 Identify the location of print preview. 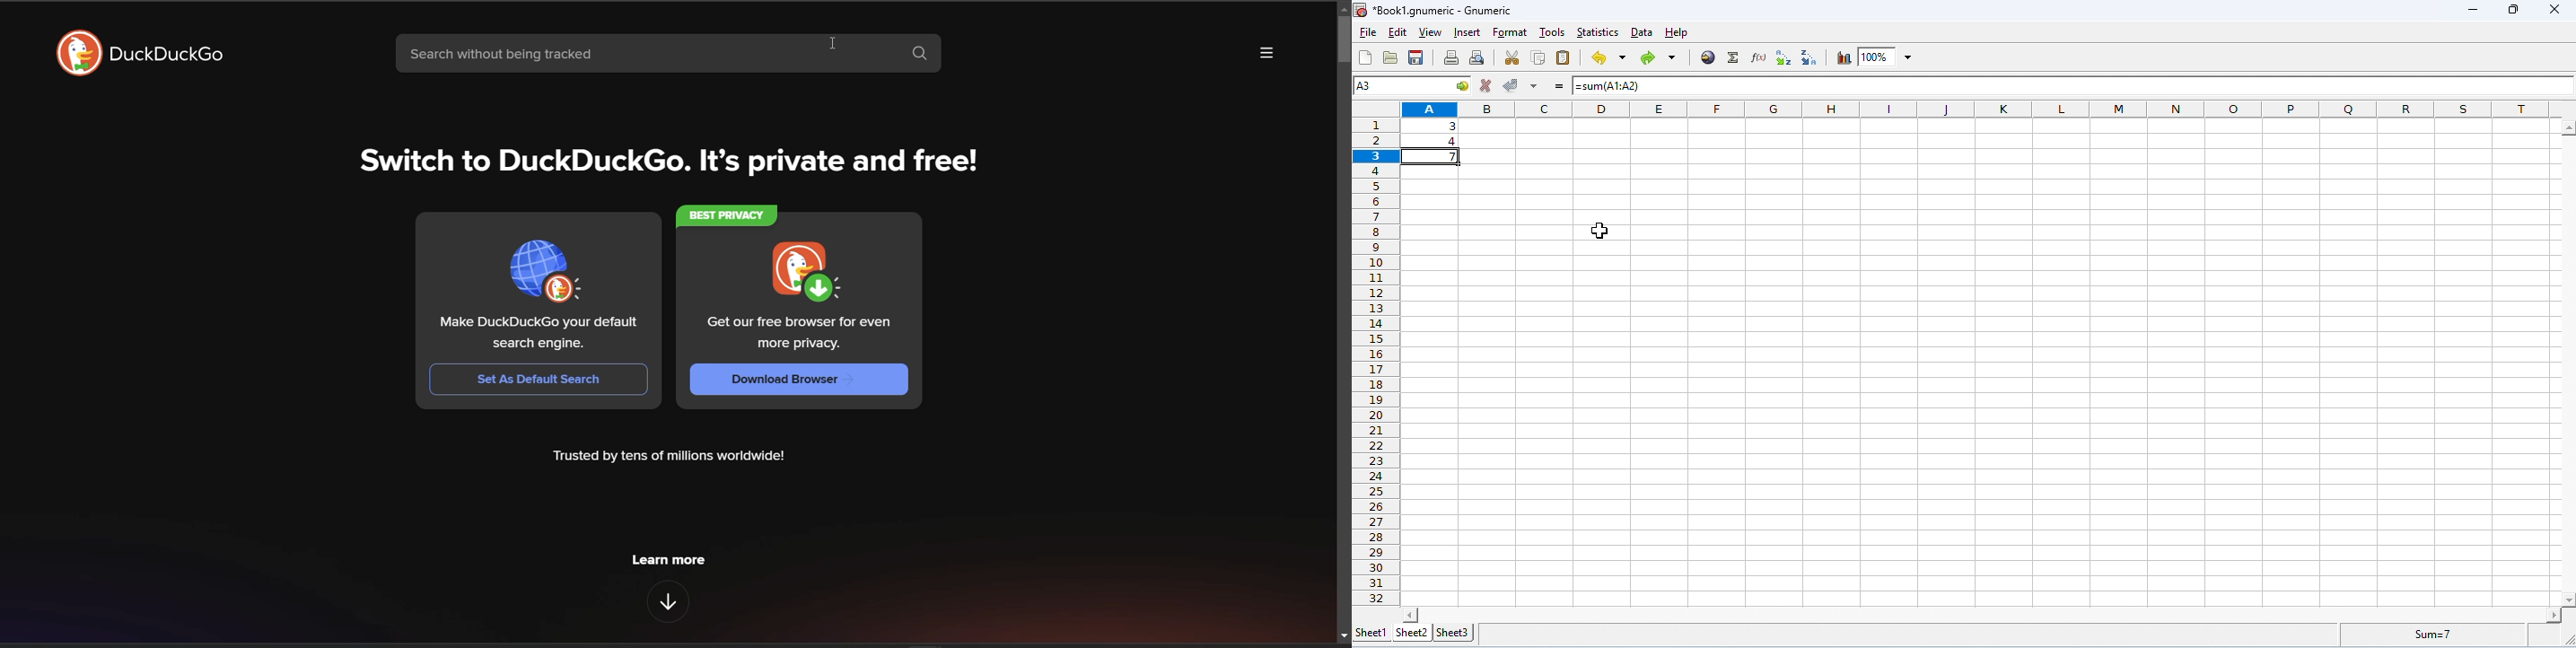
(1477, 58).